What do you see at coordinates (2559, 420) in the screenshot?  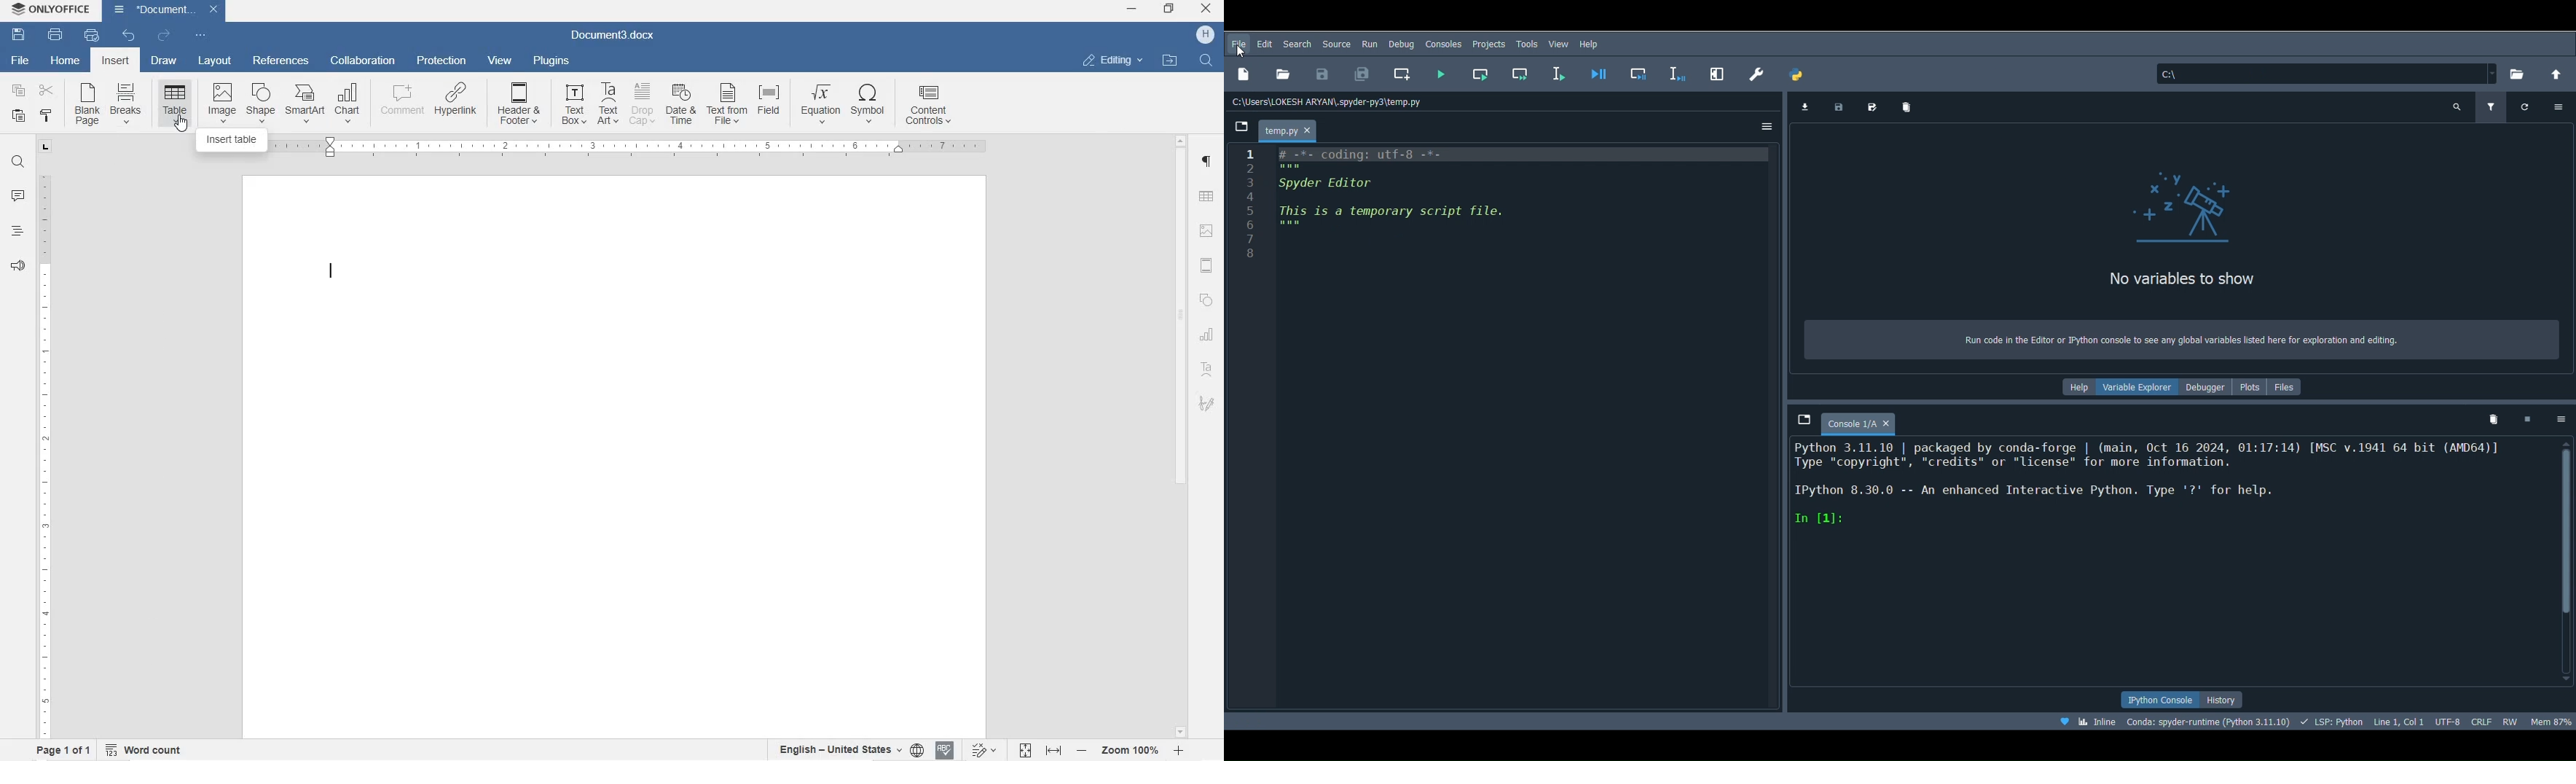 I see `Options` at bounding box center [2559, 420].